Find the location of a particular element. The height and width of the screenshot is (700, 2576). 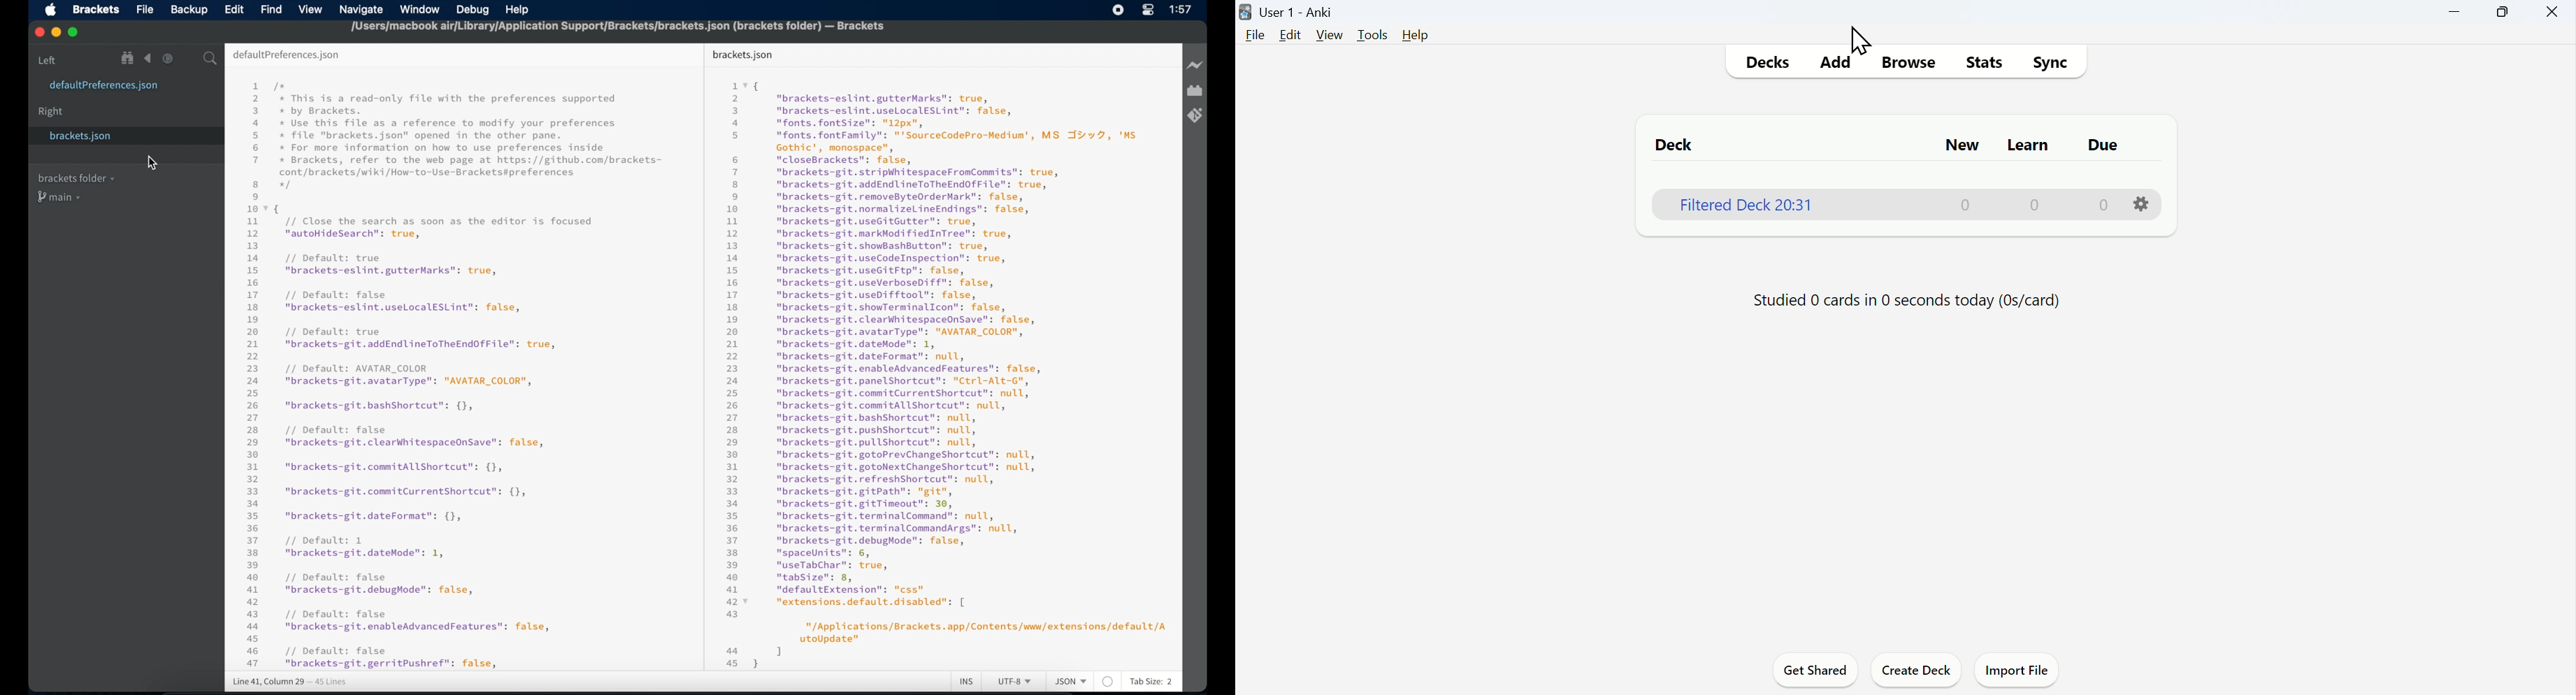

Stats is located at coordinates (1986, 62).